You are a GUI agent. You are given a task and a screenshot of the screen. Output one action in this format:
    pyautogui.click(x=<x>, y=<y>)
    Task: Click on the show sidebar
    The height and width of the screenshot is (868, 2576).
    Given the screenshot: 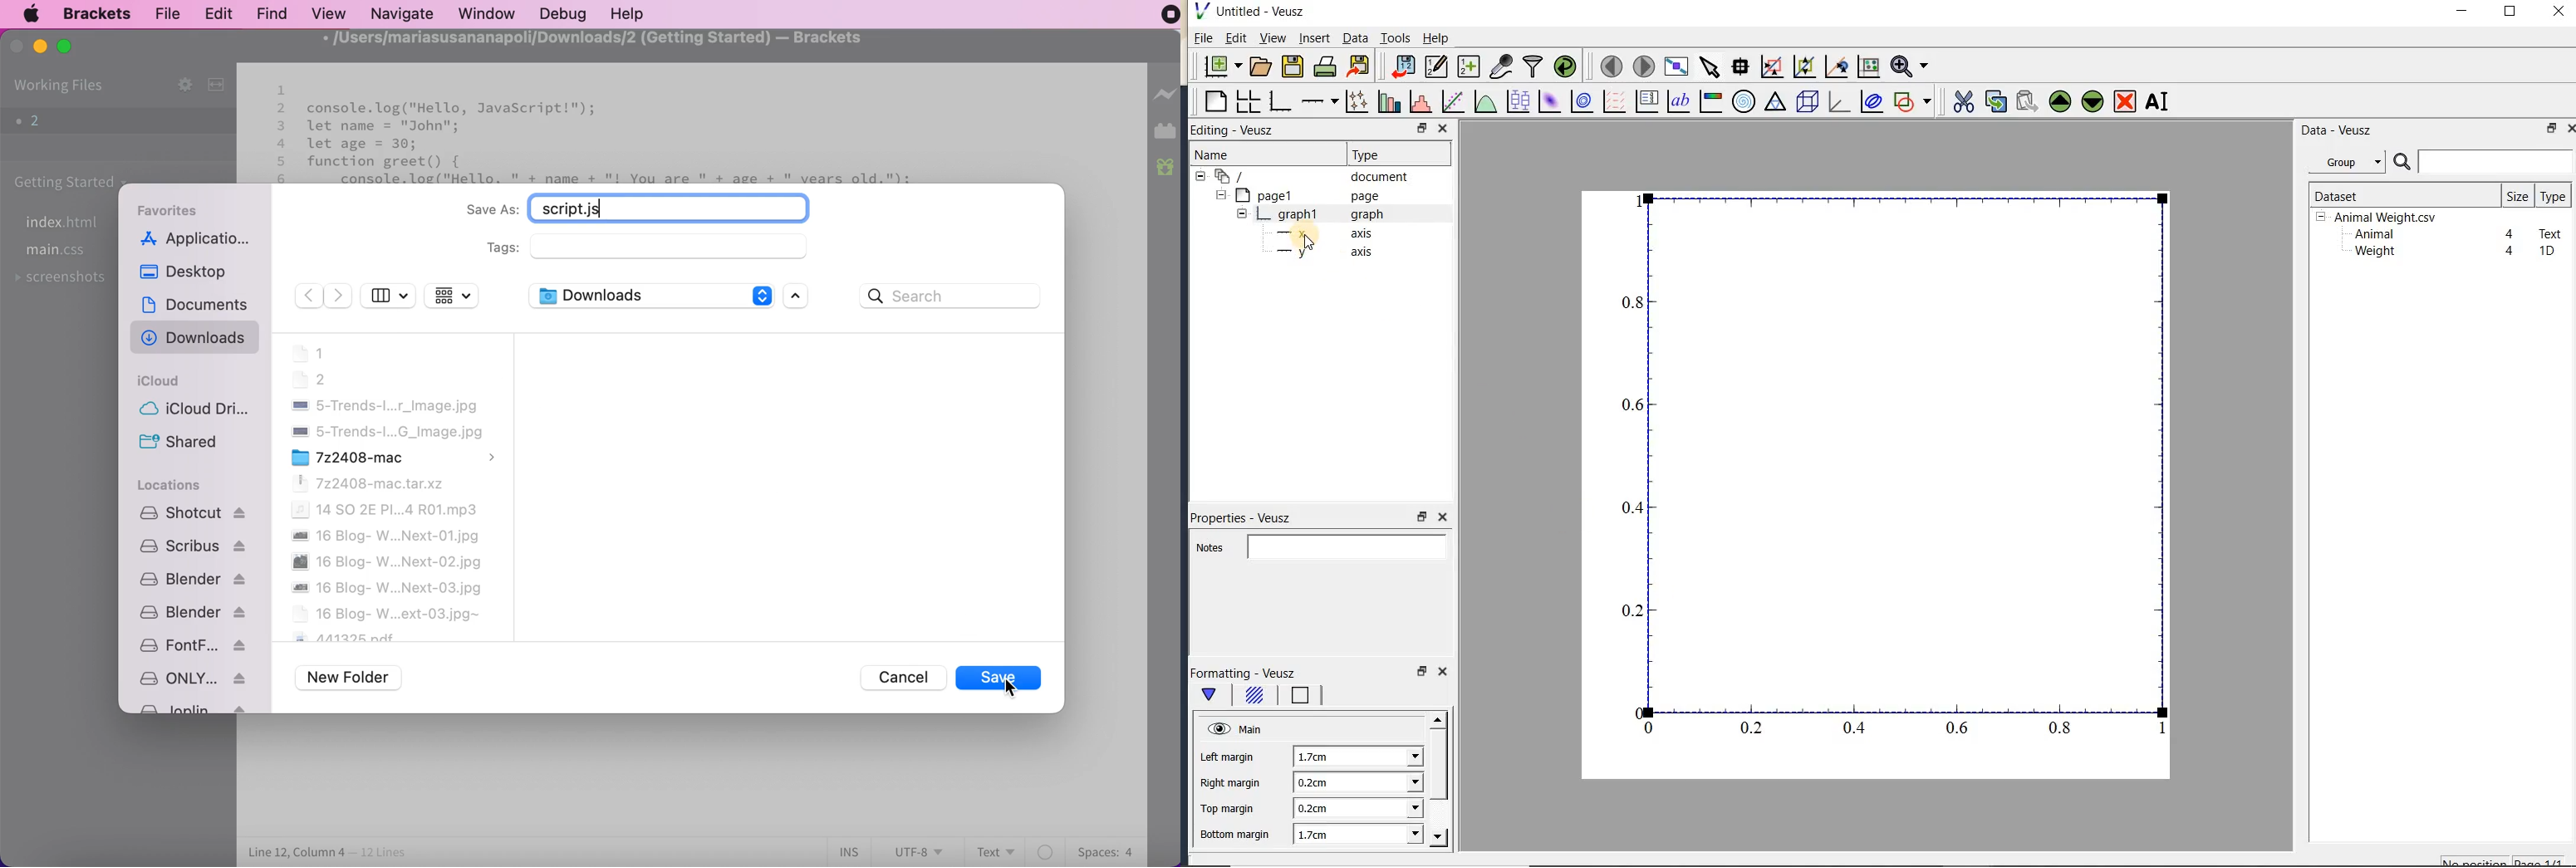 What is the action you would take?
    pyautogui.click(x=389, y=295)
    